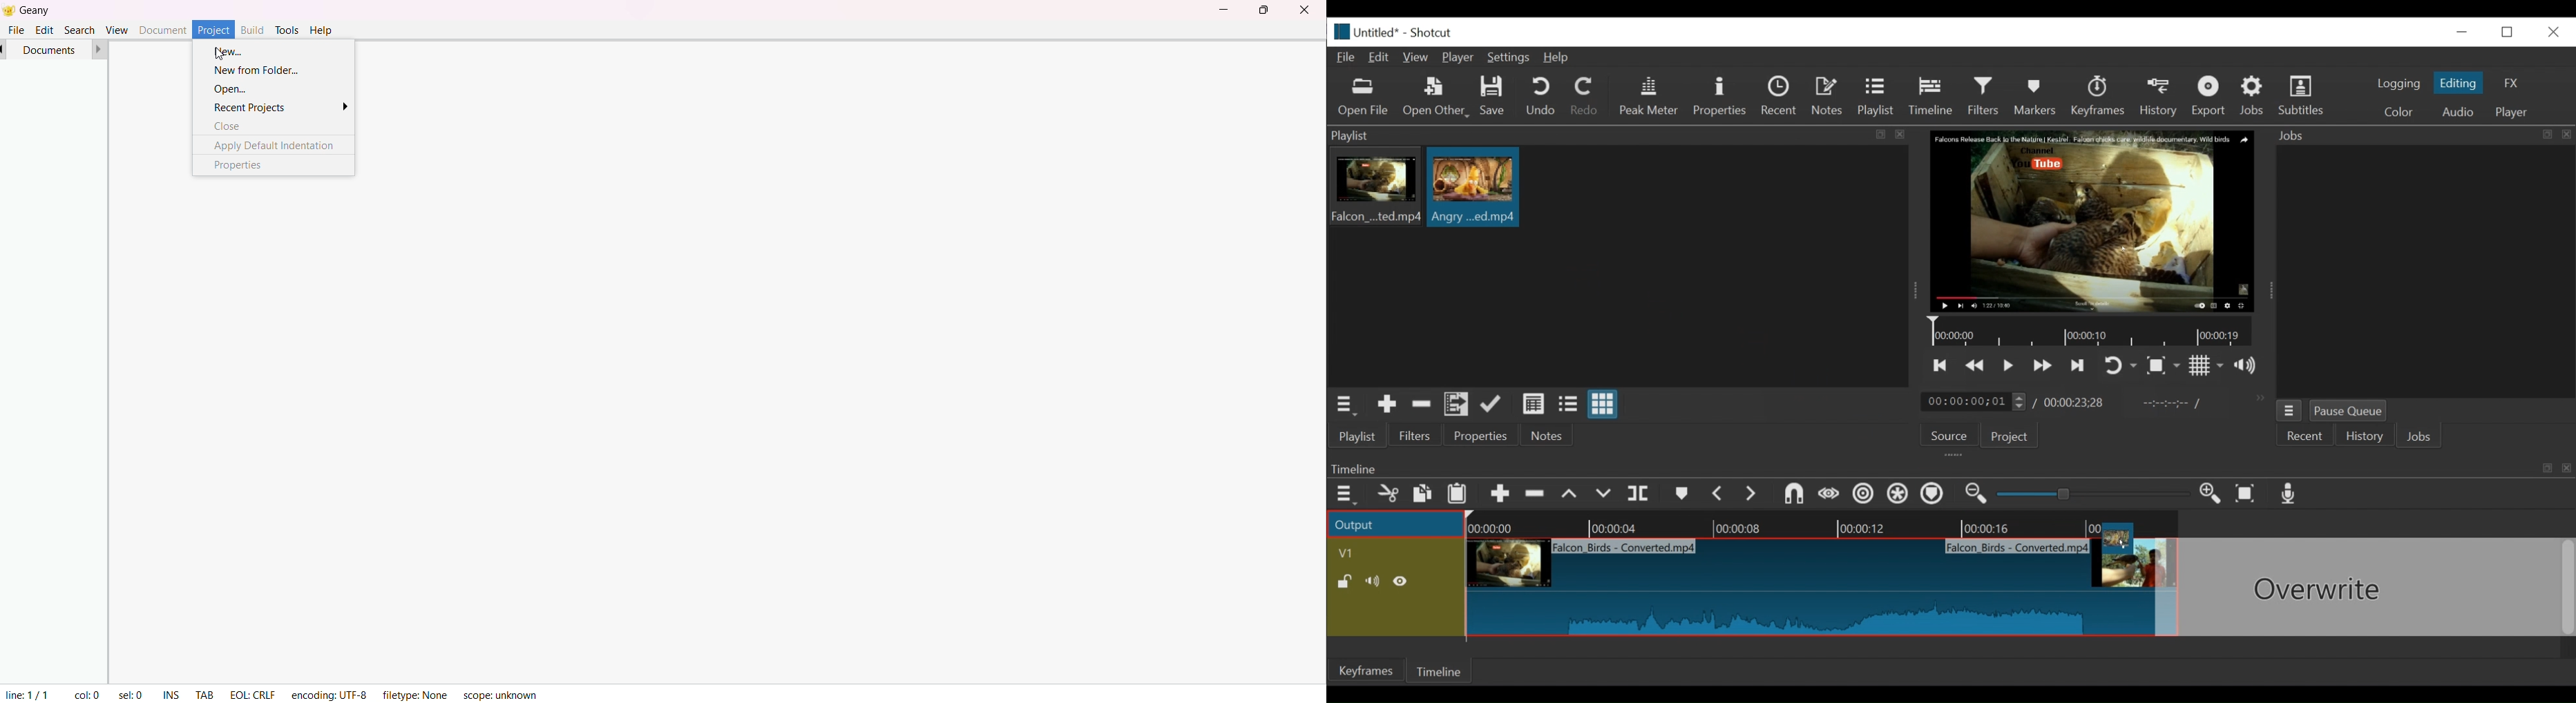  I want to click on Save, so click(1493, 98).